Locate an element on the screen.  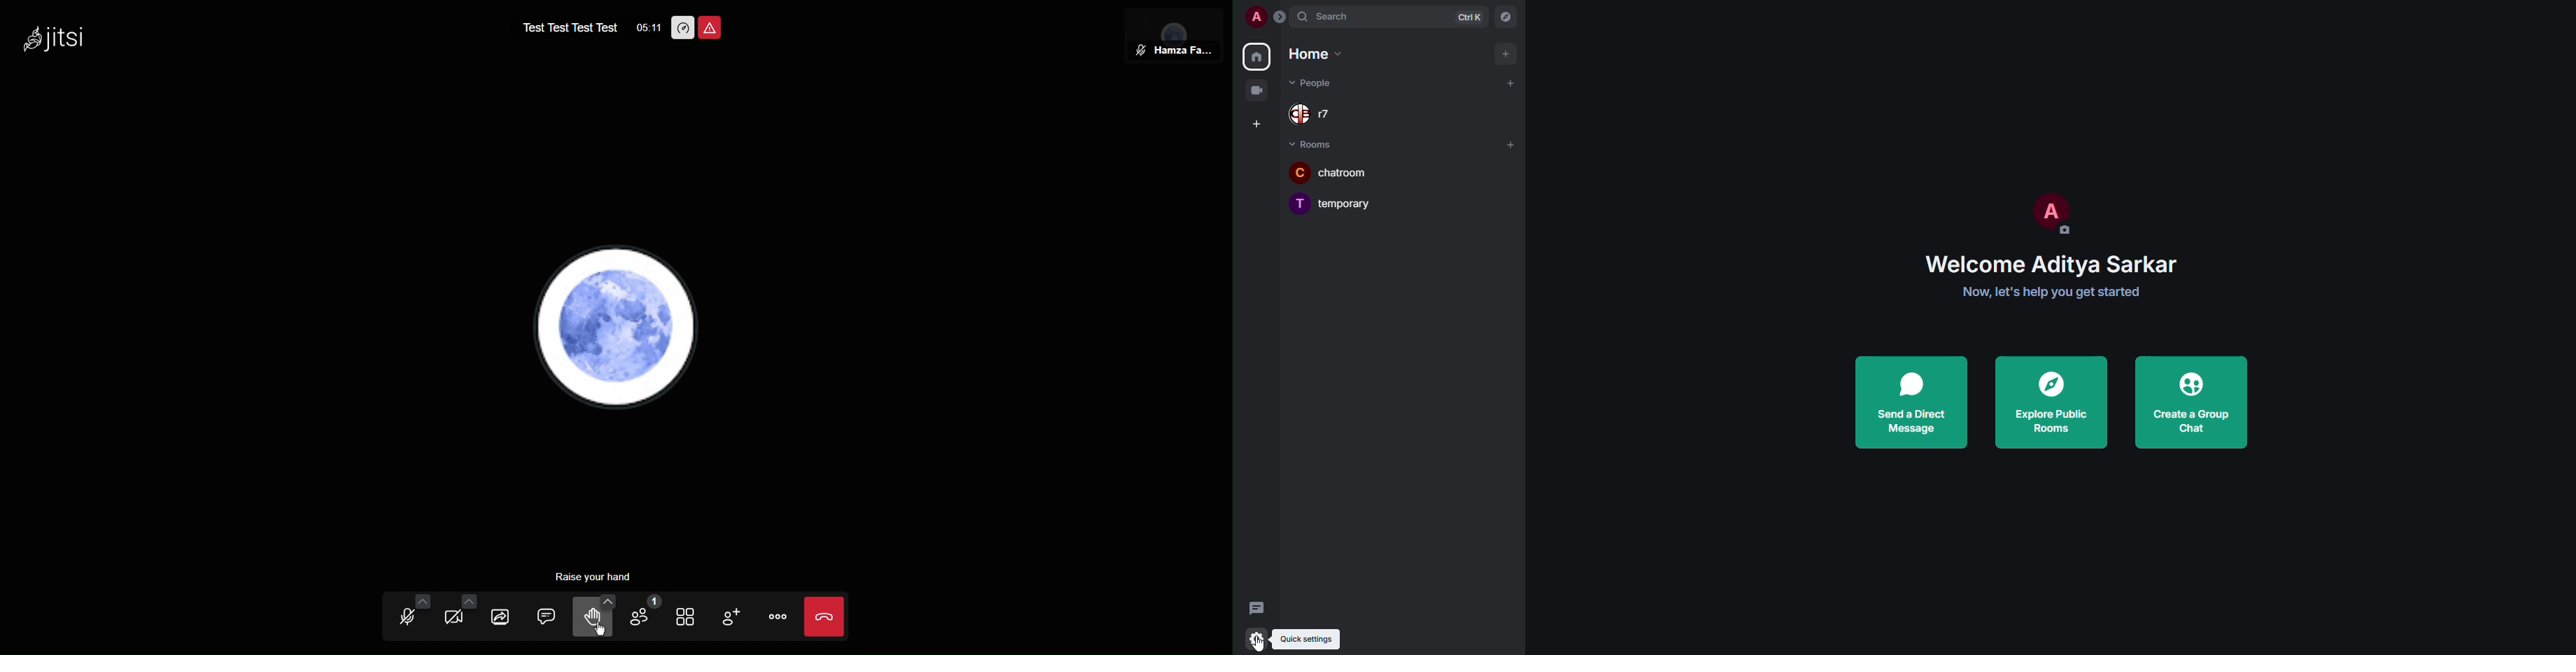
expand is located at coordinates (1279, 18).